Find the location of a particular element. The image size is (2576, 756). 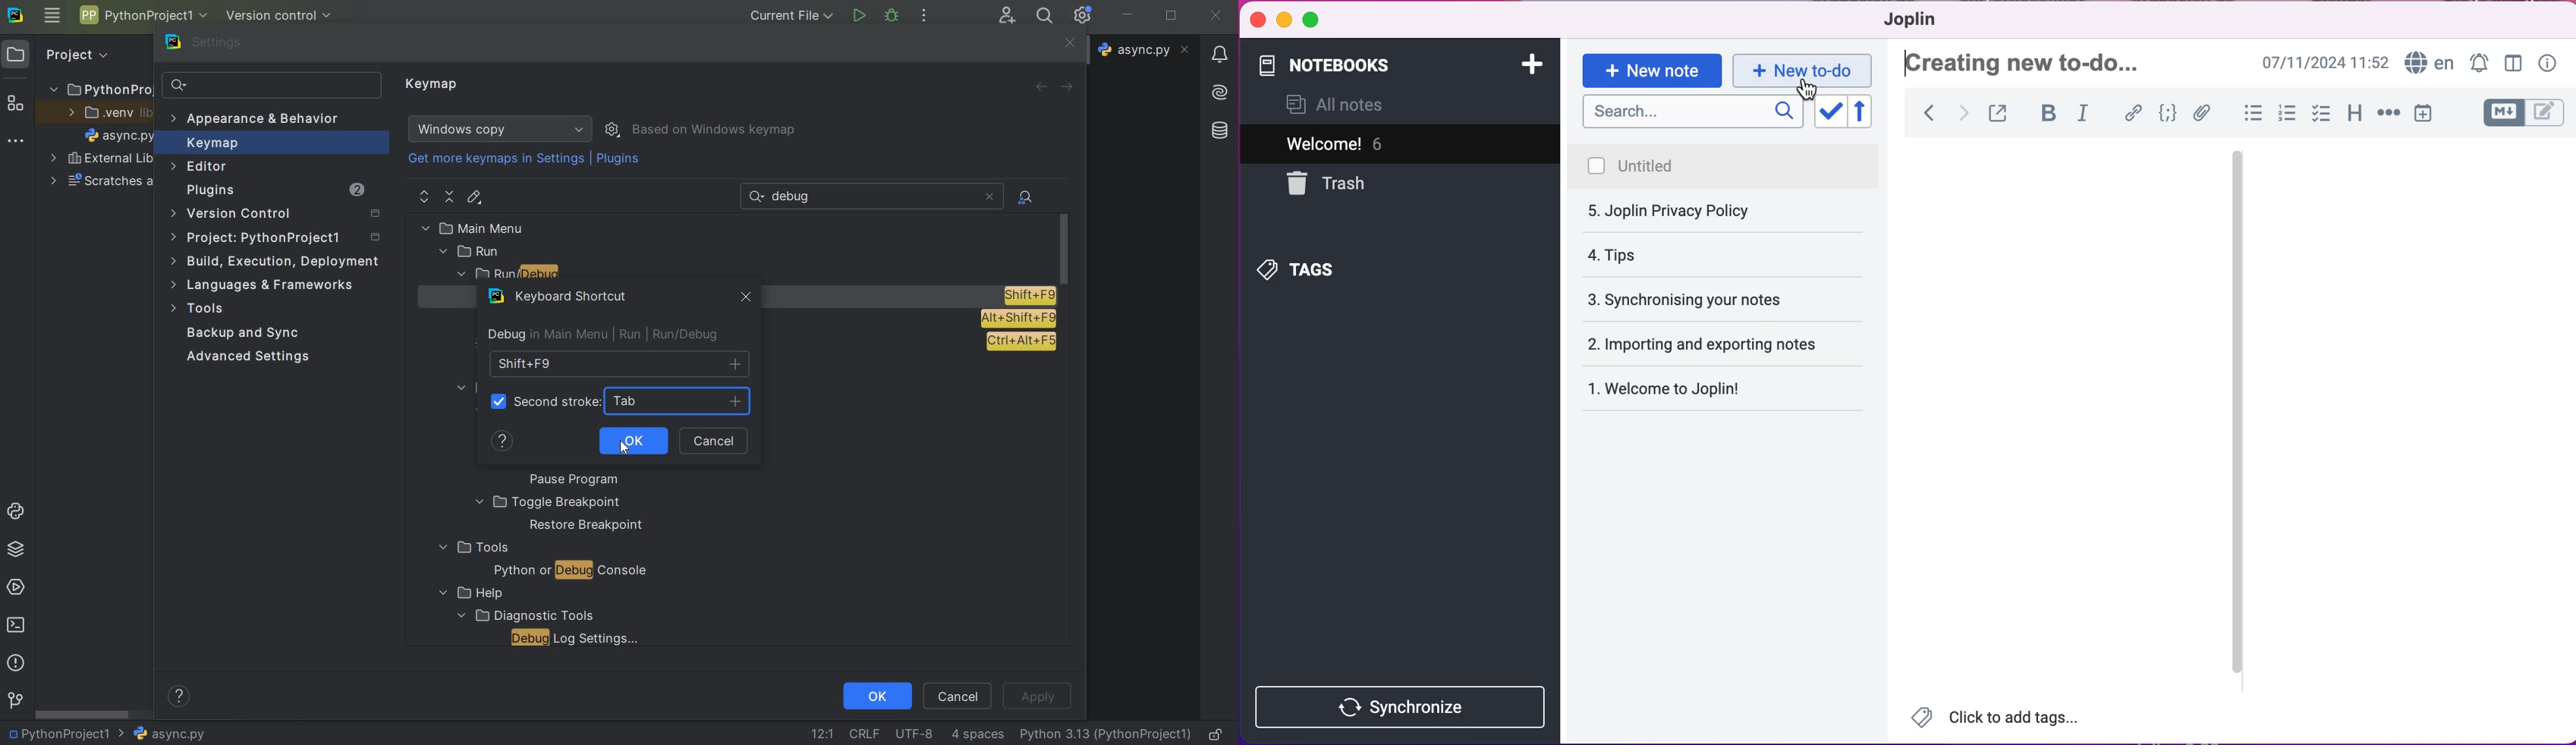

python or debug console is located at coordinates (570, 572).